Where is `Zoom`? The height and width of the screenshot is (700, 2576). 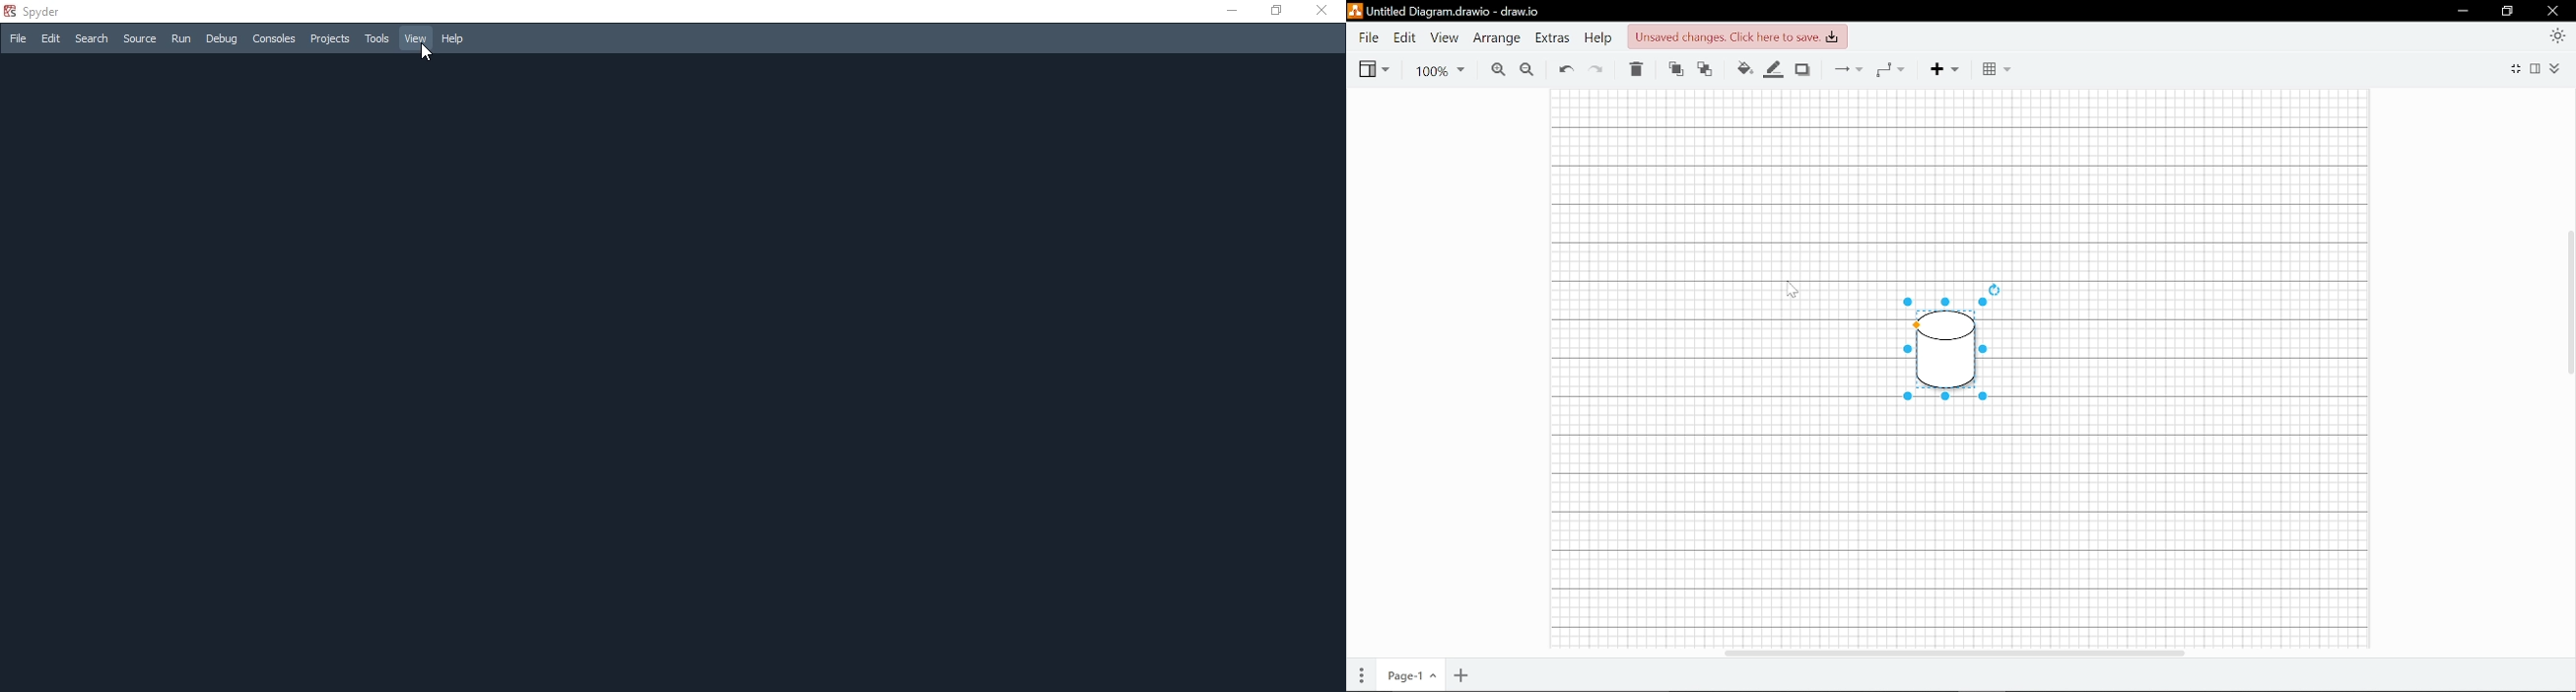 Zoom is located at coordinates (1438, 69).